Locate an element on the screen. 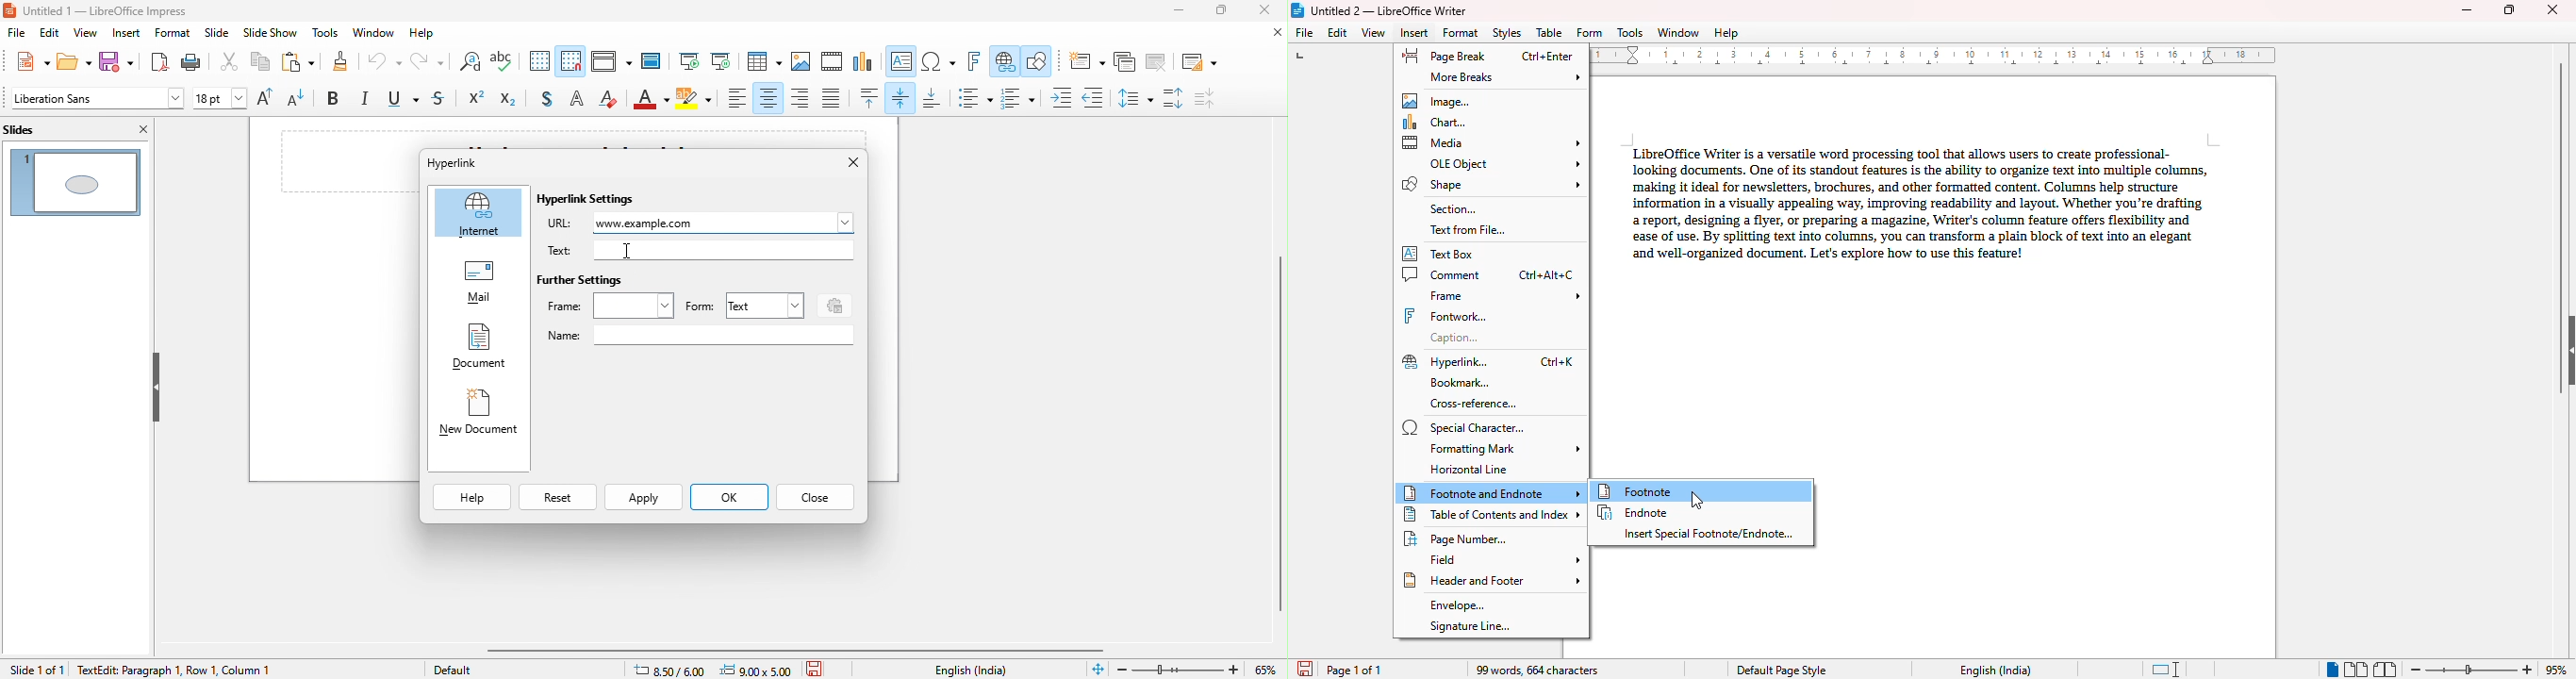 This screenshot has height=700, width=2576. endnote is located at coordinates (1634, 512).